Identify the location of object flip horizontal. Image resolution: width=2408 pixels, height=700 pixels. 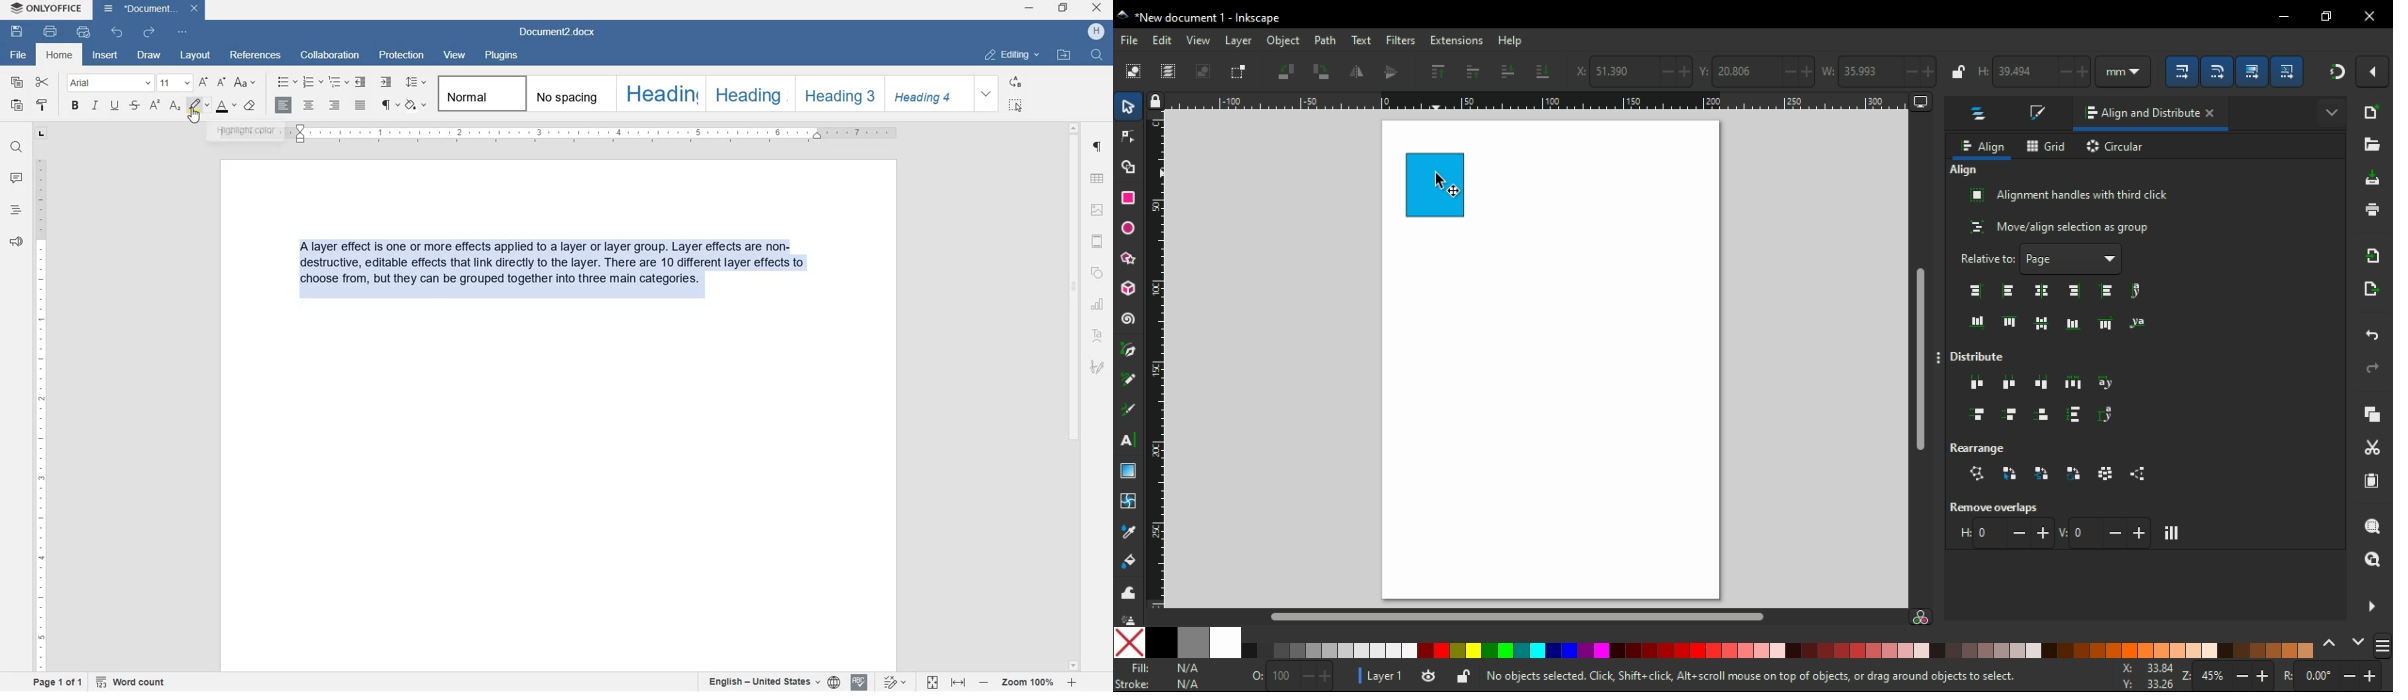
(1356, 73).